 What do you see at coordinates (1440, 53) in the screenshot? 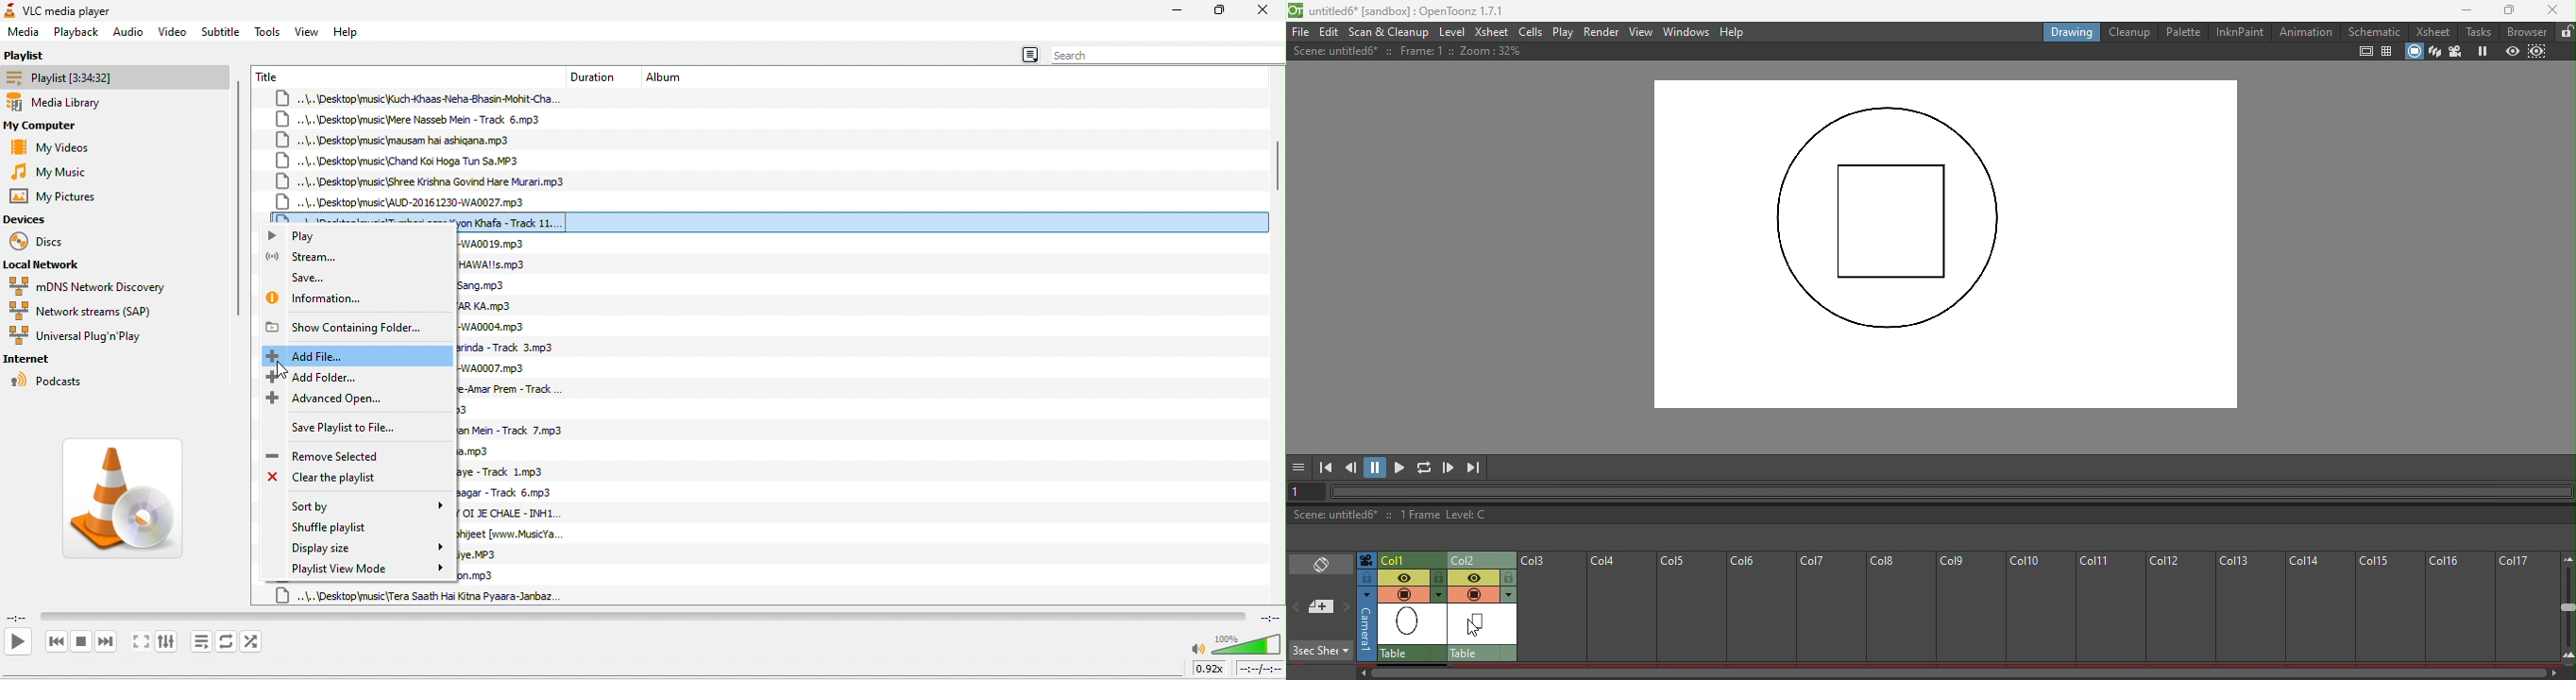
I see `Scene: untitled* :: Frame 1 :: Zoom: 32%` at bounding box center [1440, 53].